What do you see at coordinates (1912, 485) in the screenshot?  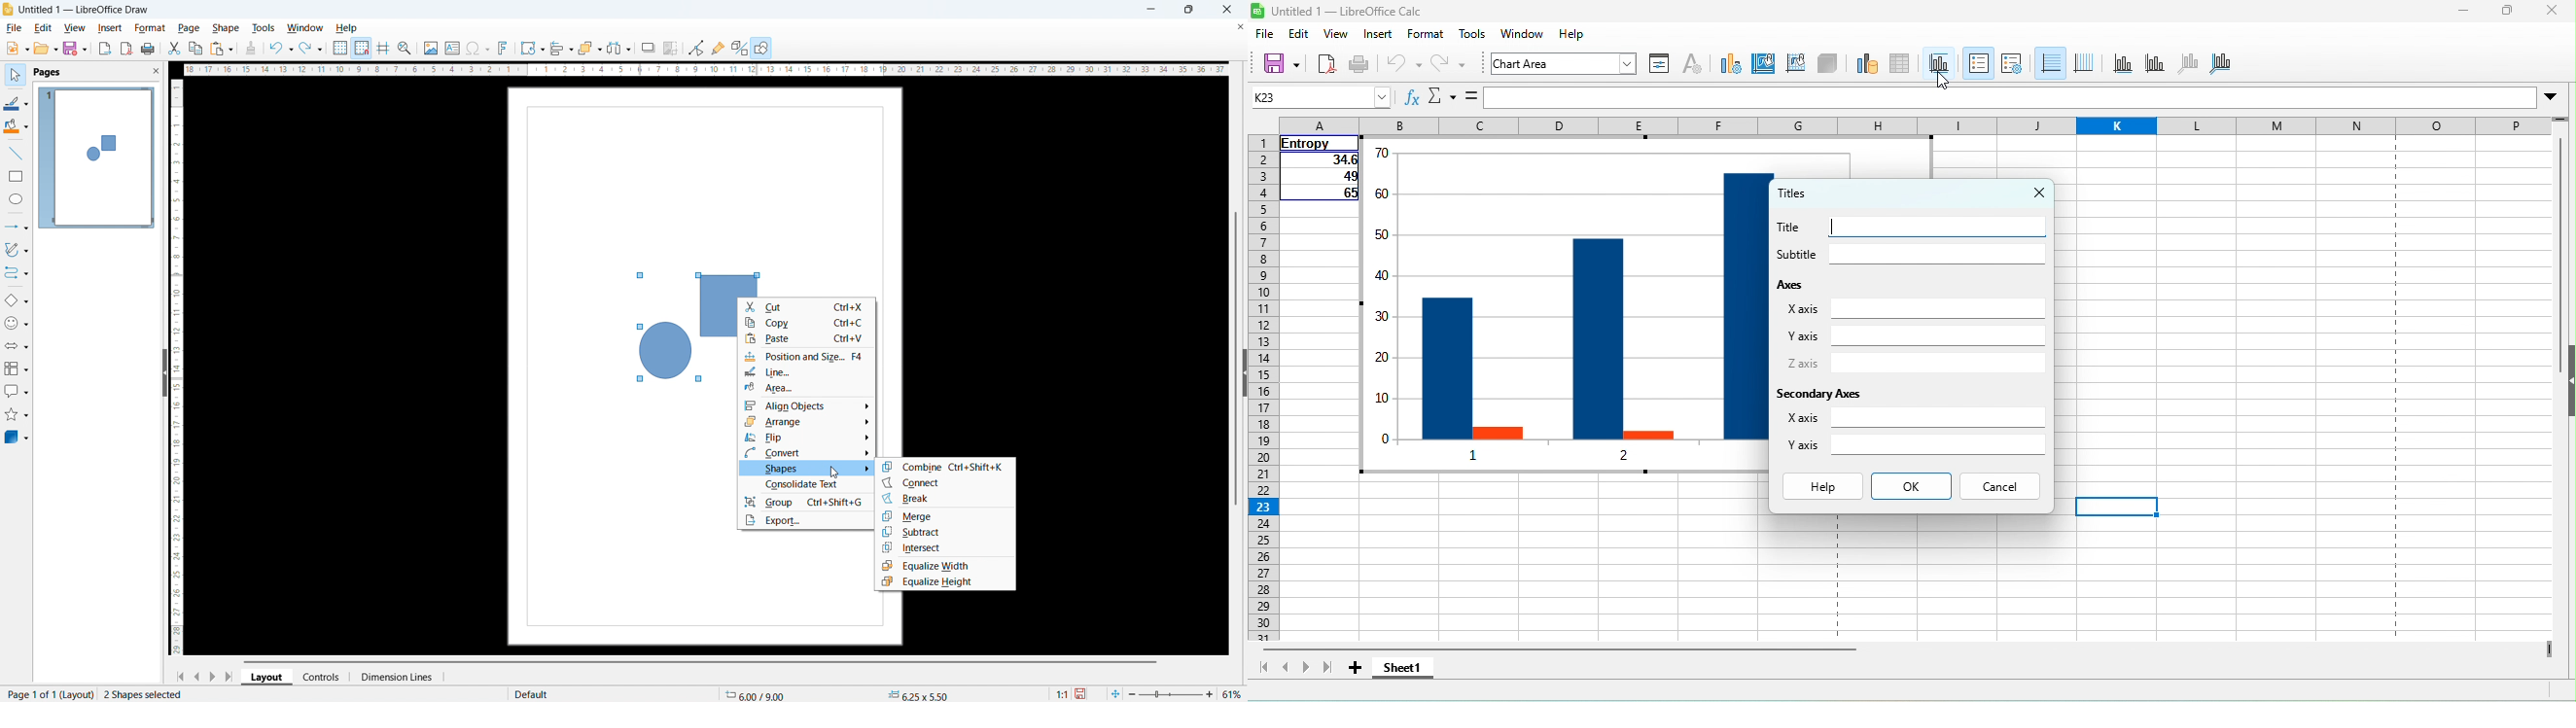 I see `ok` at bounding box center [1912, 485].